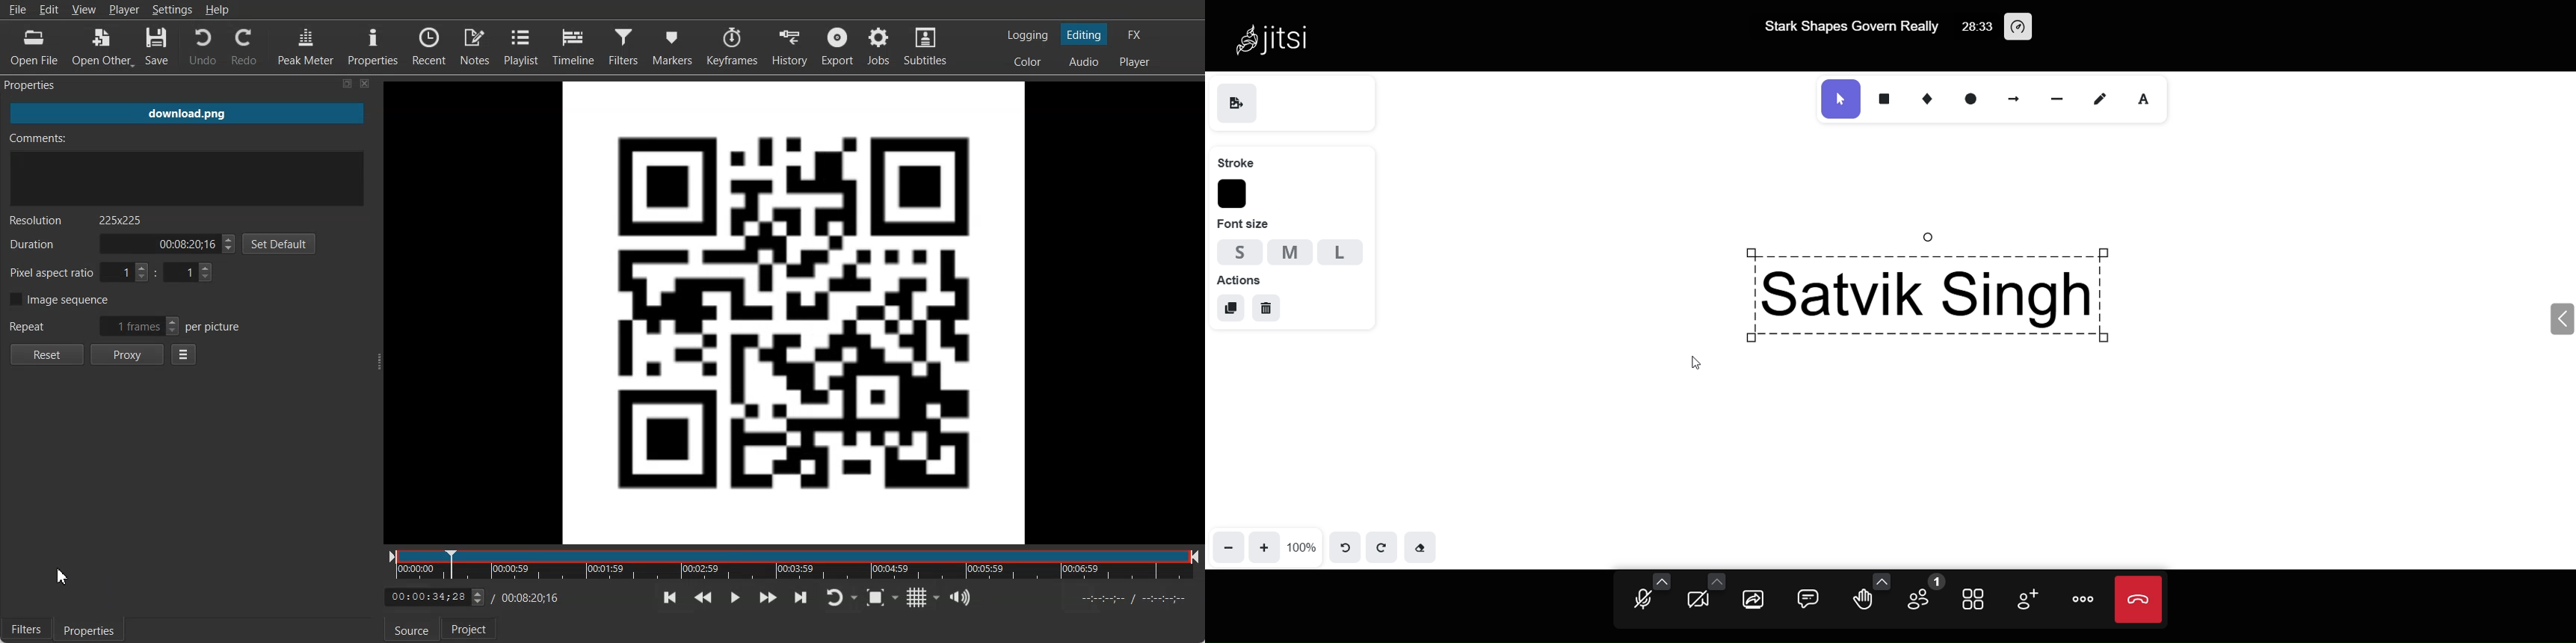  Describe the element at coordinates (2055, 97) in the screenshot. I see `line` at that location.